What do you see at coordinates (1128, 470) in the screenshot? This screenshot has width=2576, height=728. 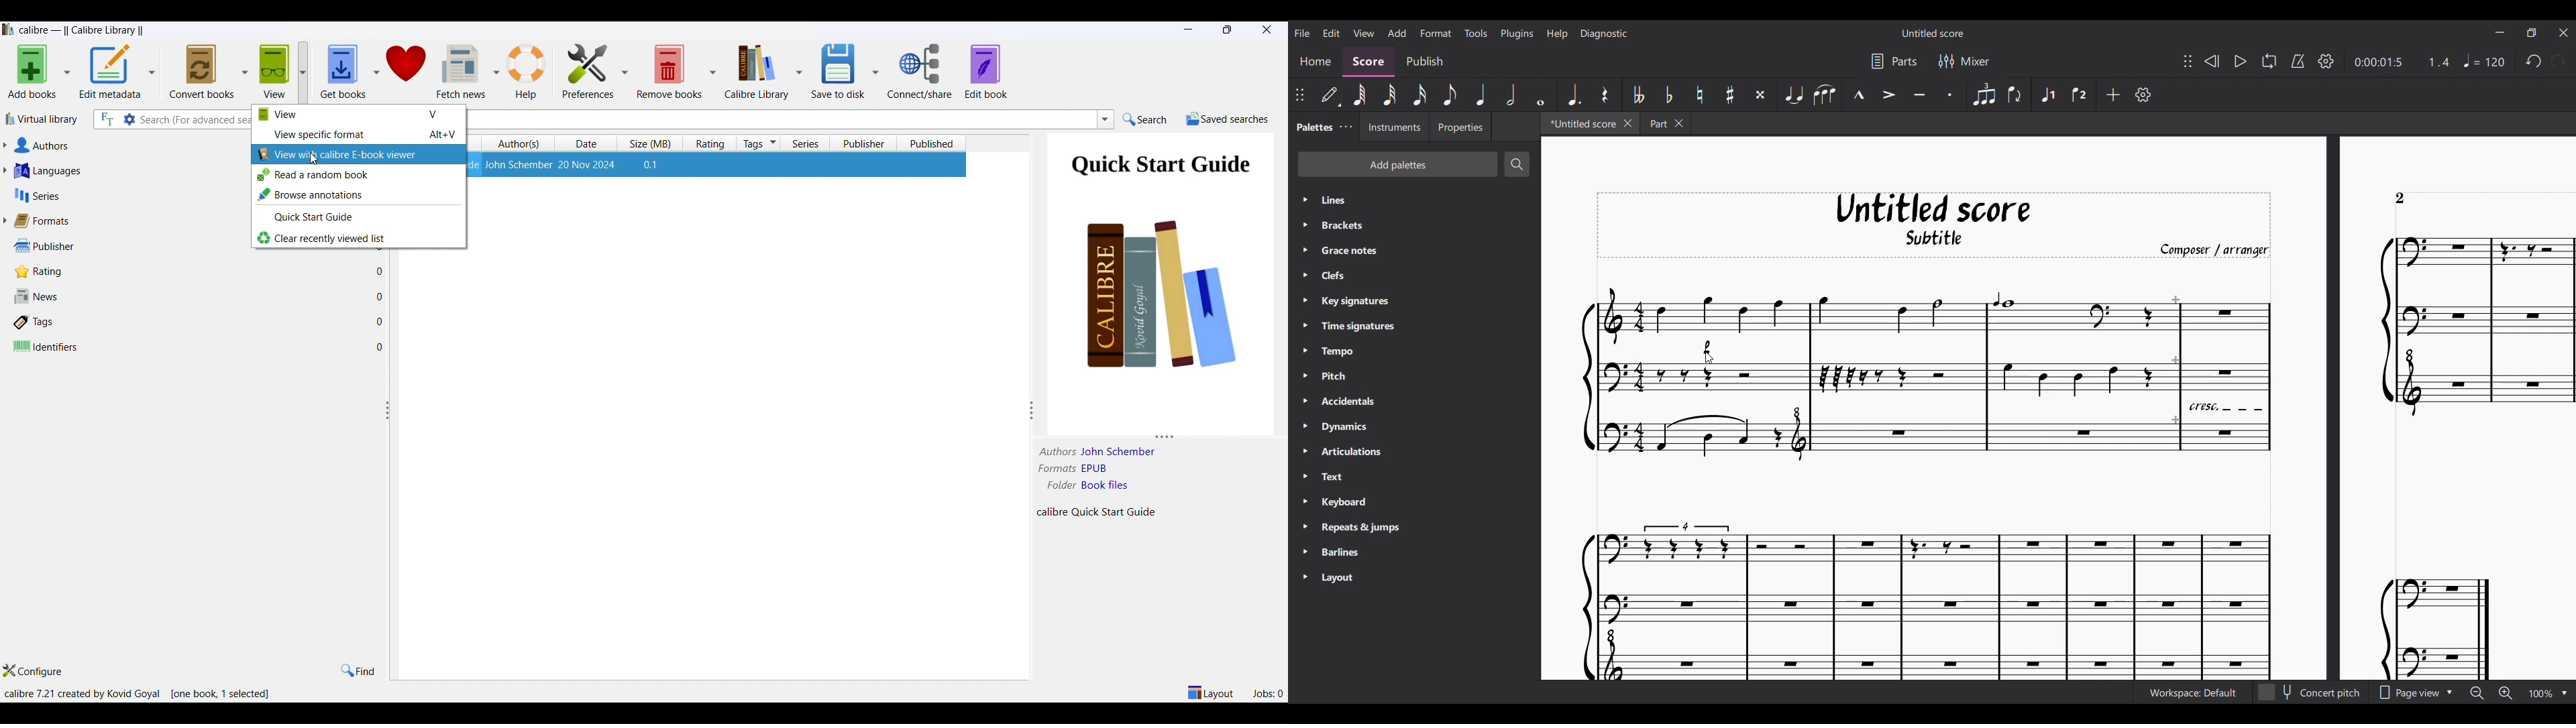 I see `EPUB` at bounding box center [1128, 470].